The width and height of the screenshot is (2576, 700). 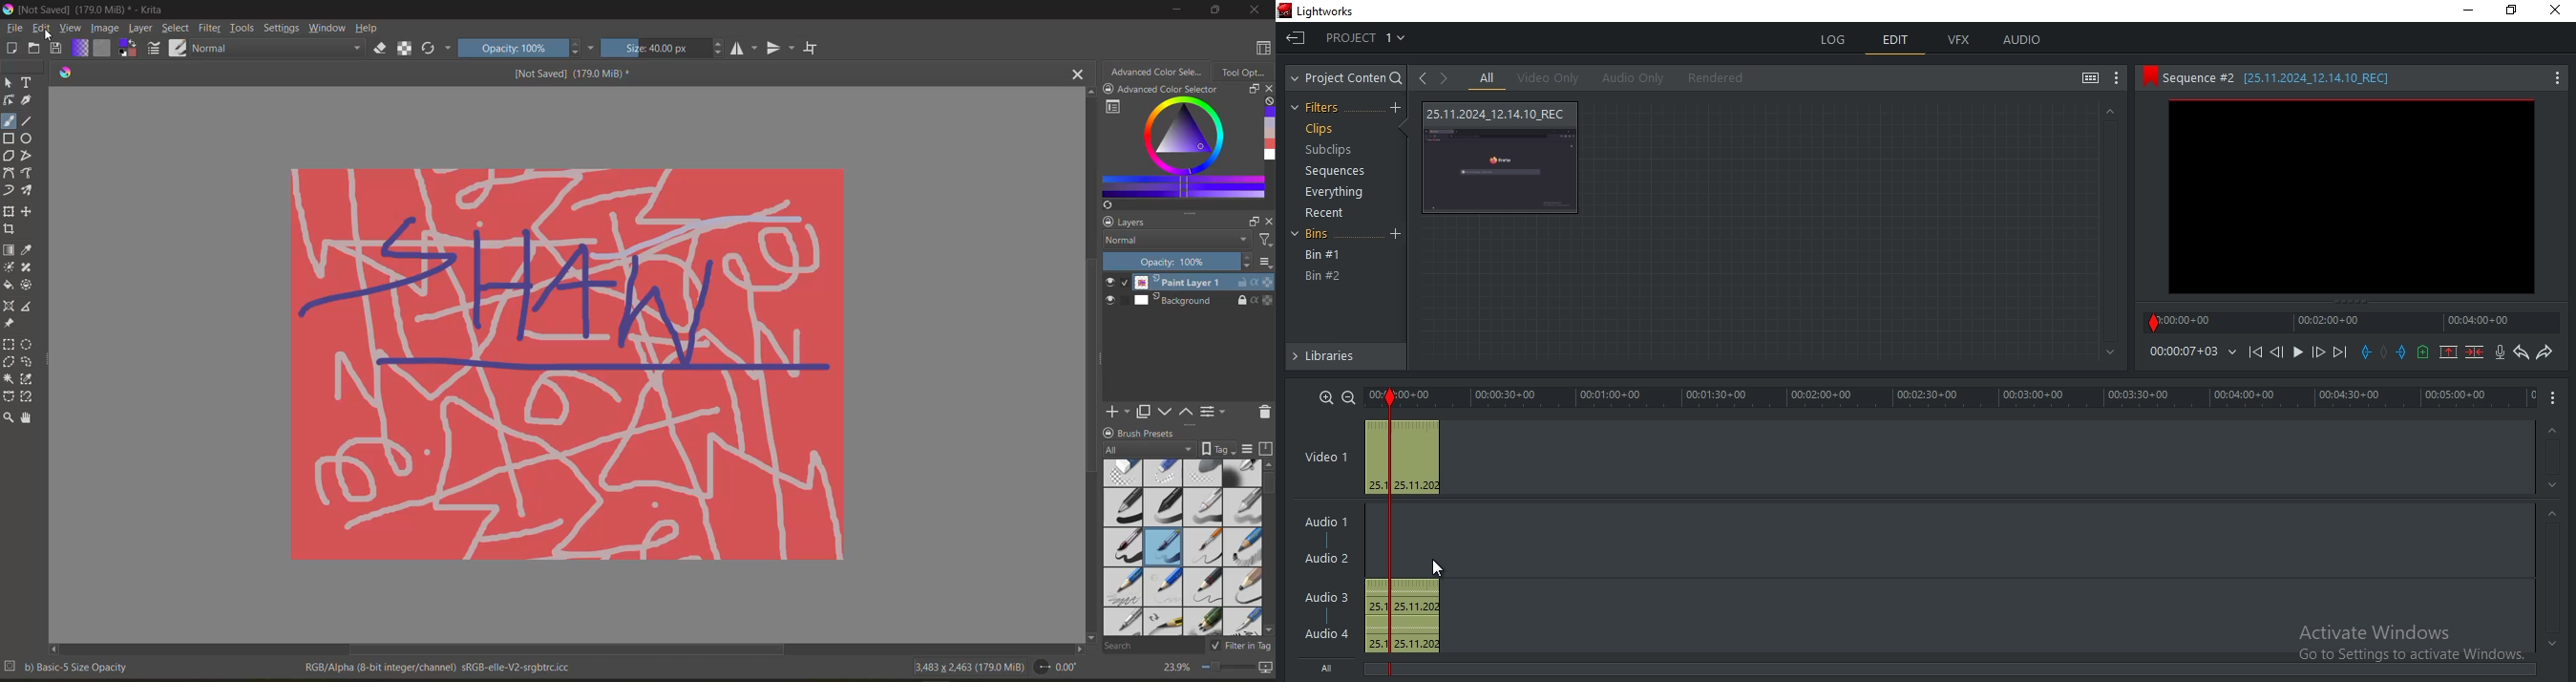 I want to click on layers, so click(x=1142, y=222).